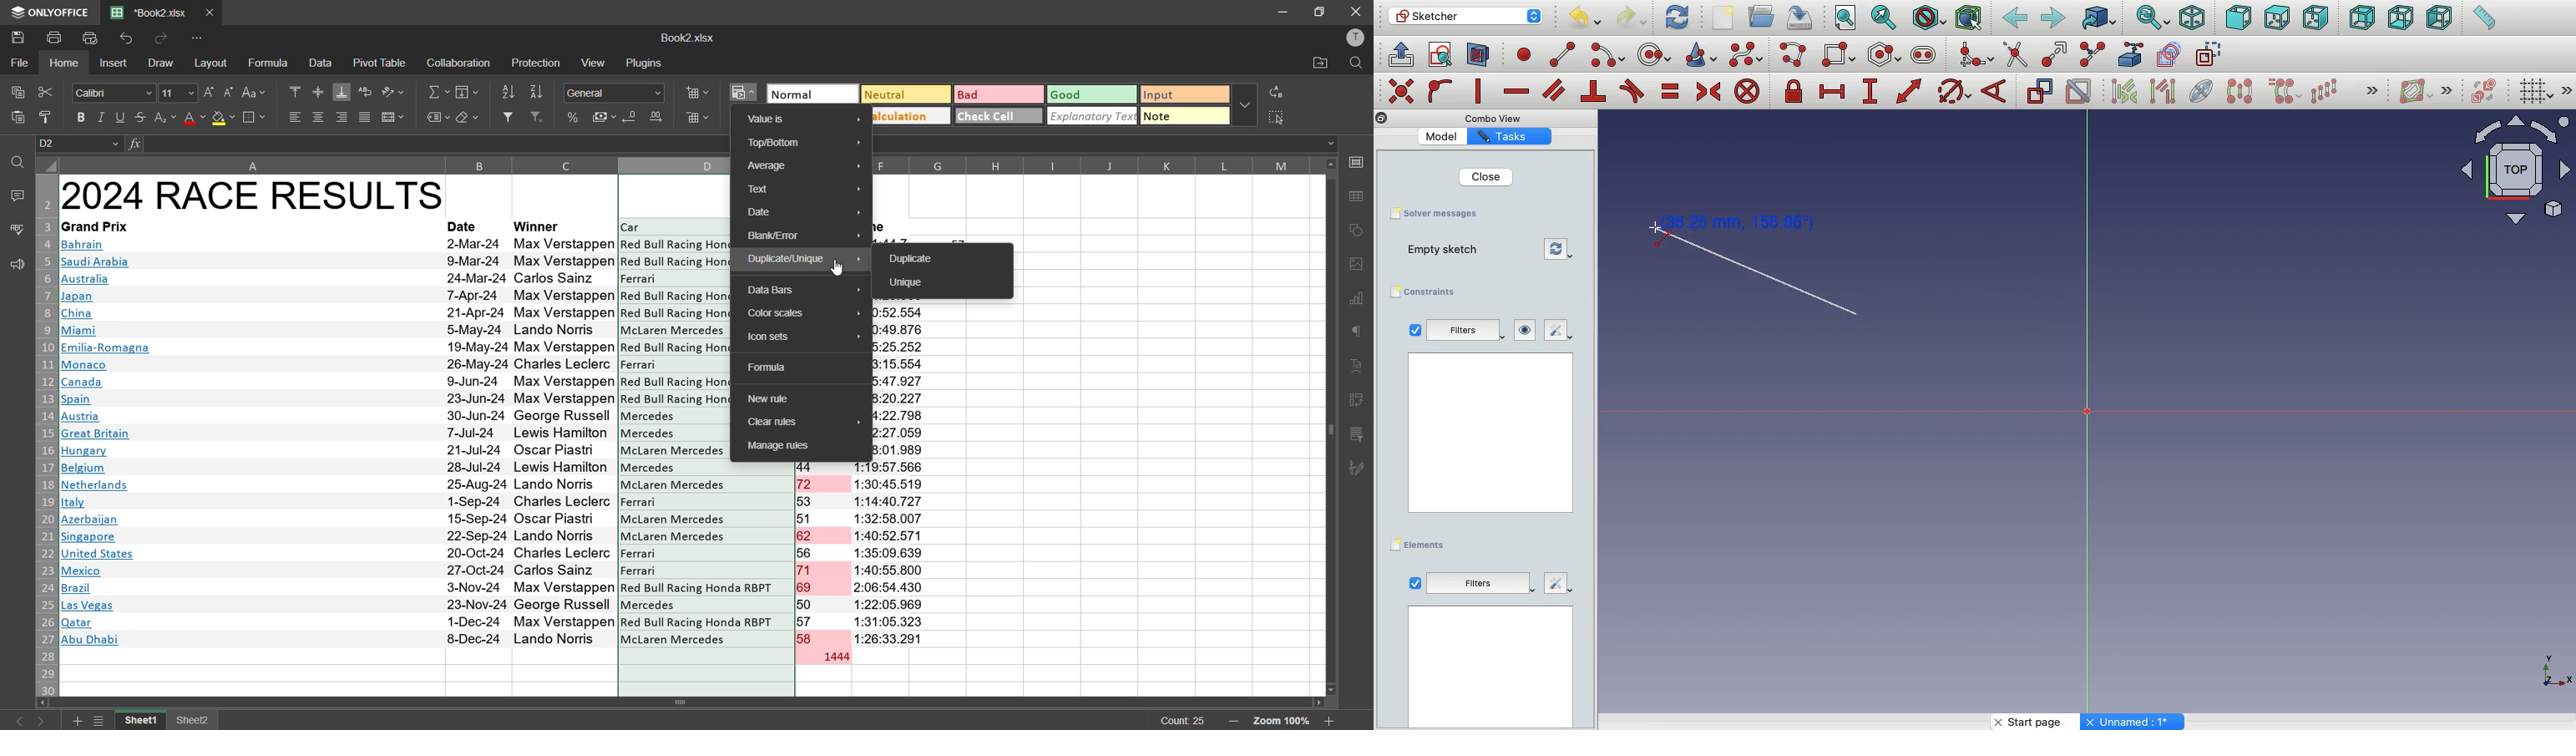 The height and width of the screenshot is (756, 2576). Describe the element at coordinates (1356, 64) in the screenshot. I see `find` at that location.